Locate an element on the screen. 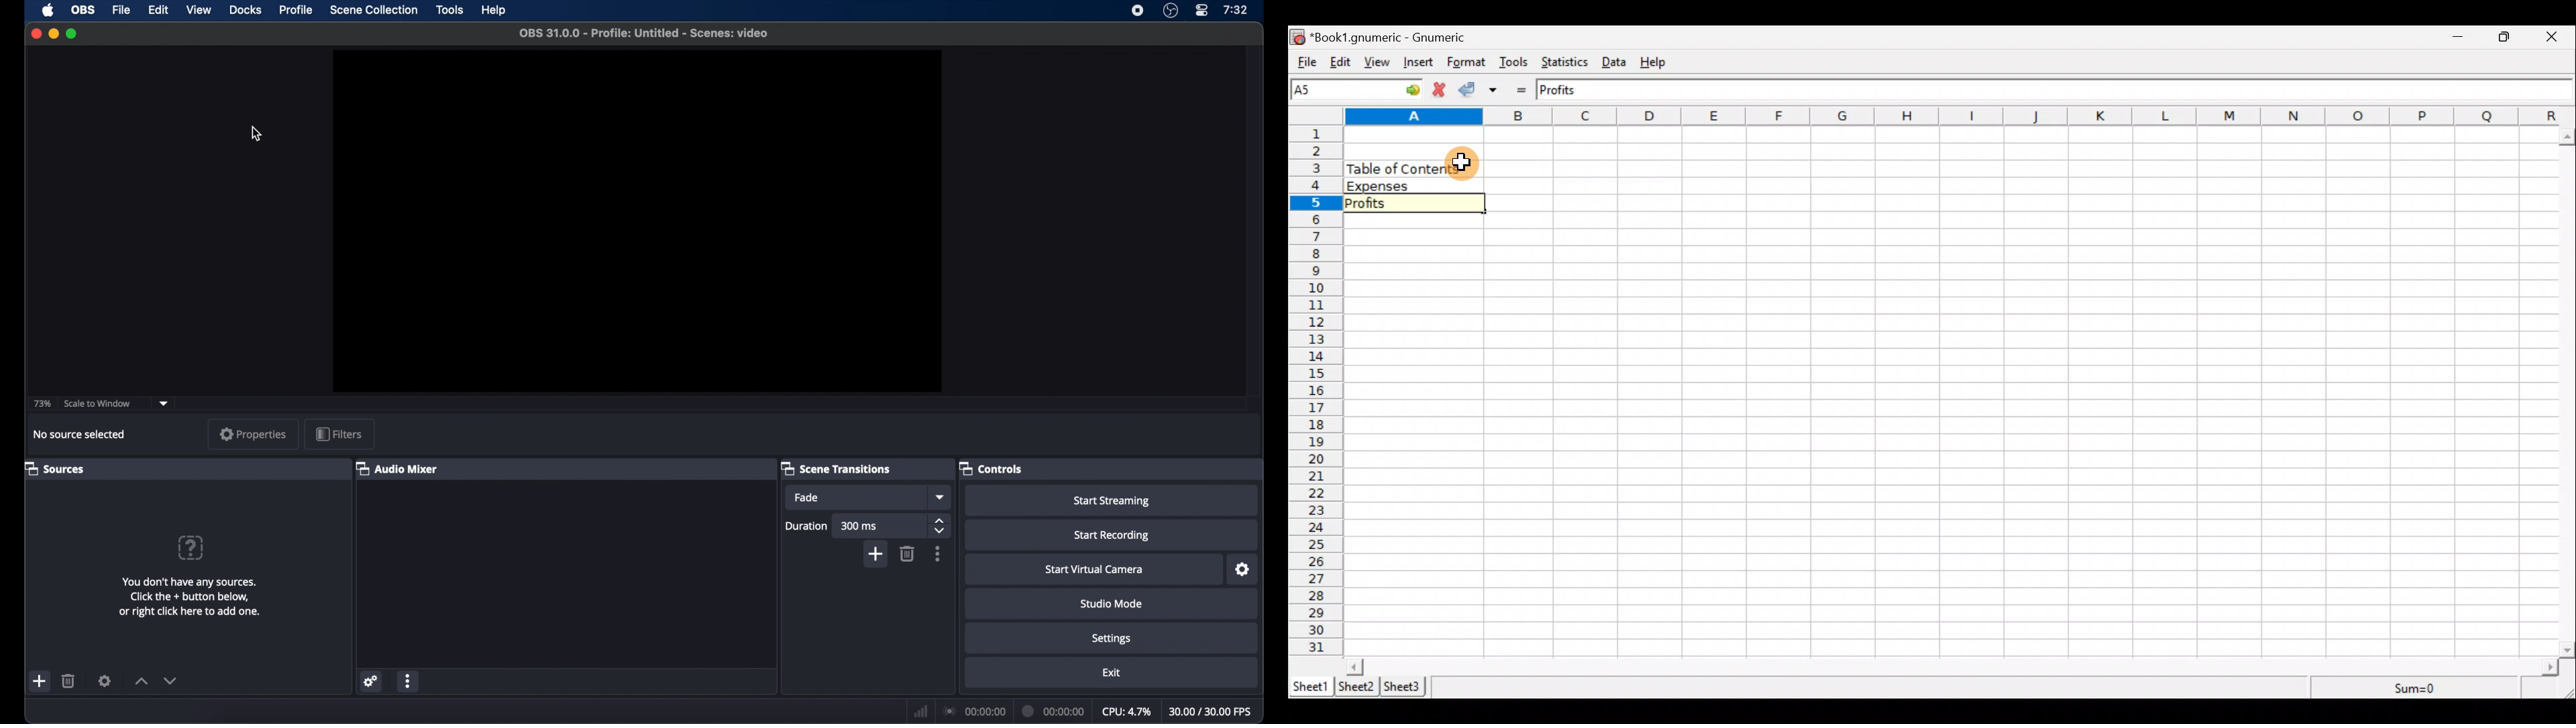  filters is located at coordinates (339, 434).